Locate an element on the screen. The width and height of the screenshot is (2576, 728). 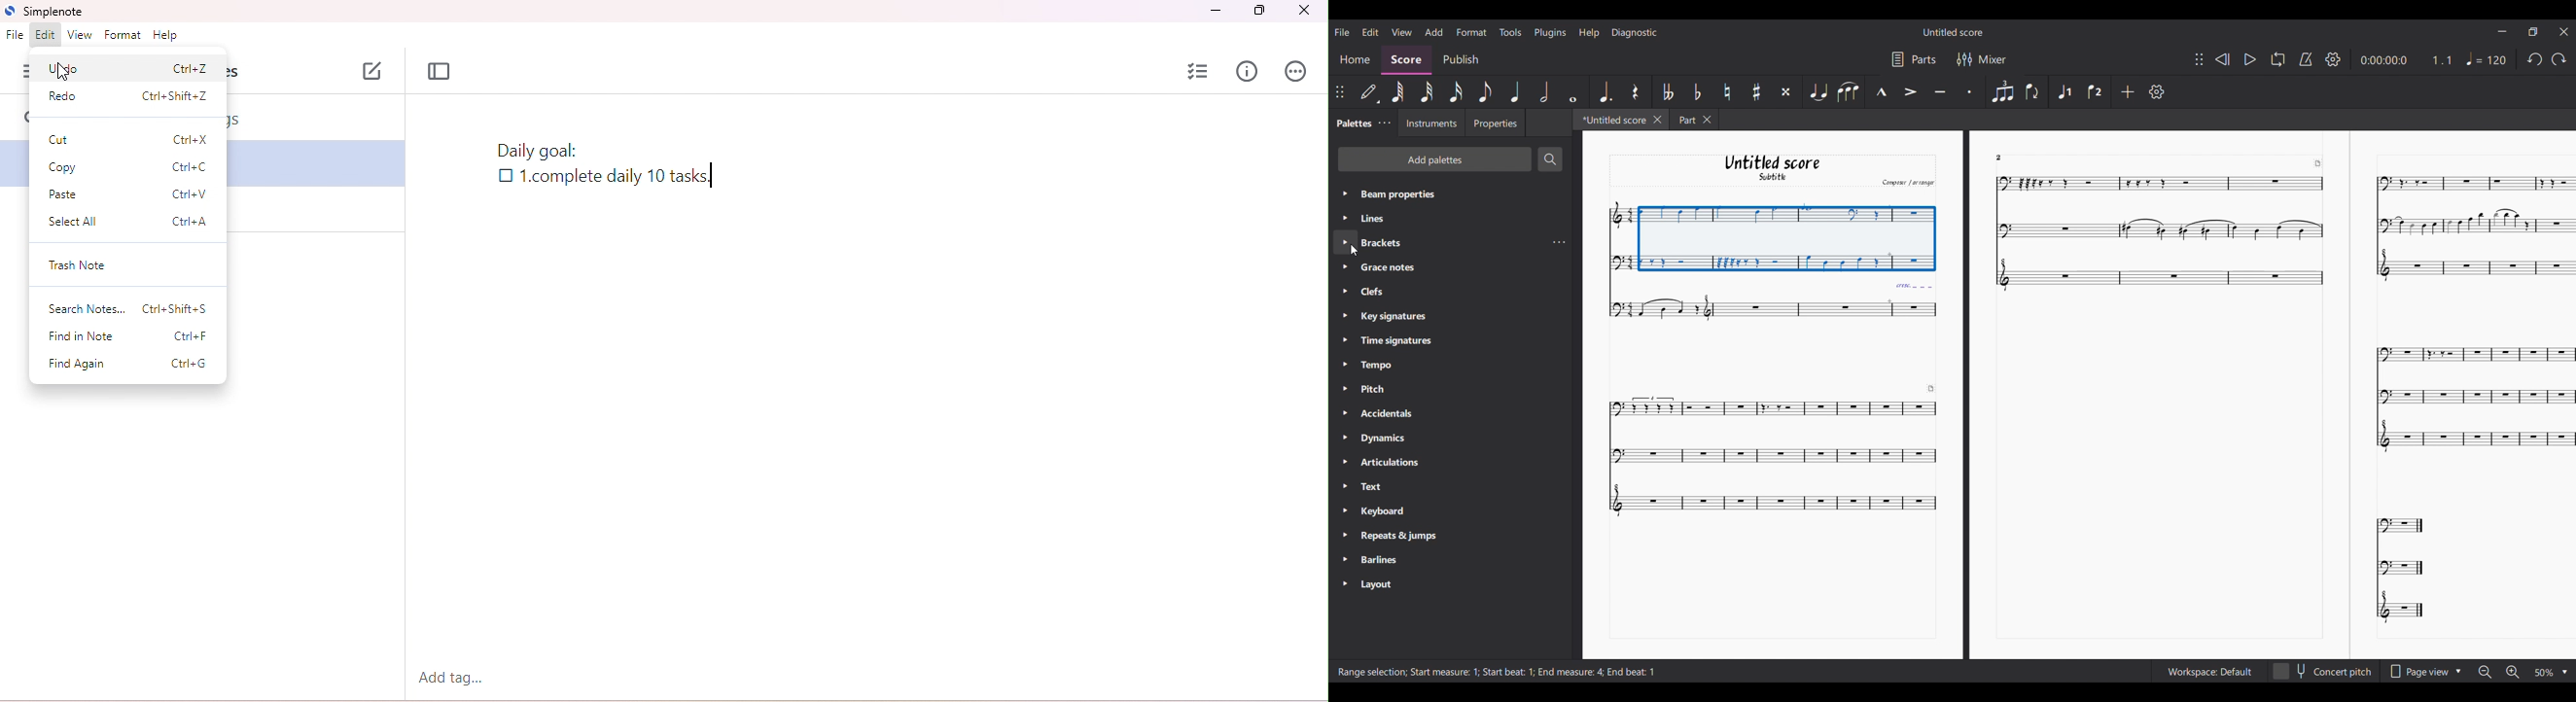
Part is located at coordinates (1685, 119).